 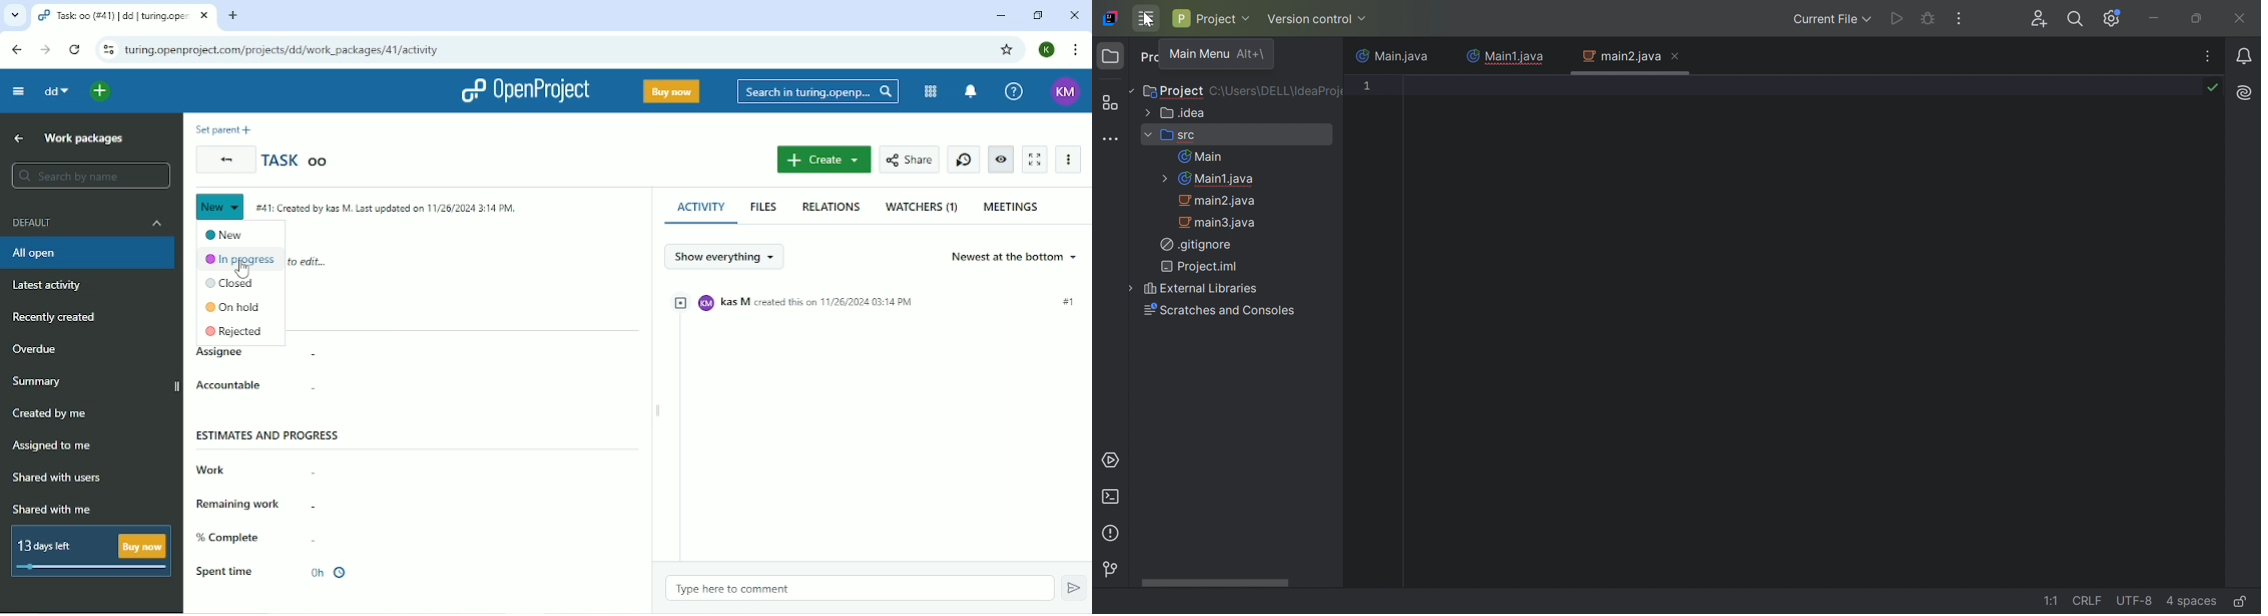 I want to click on Close, so click(x=2241, y=18).